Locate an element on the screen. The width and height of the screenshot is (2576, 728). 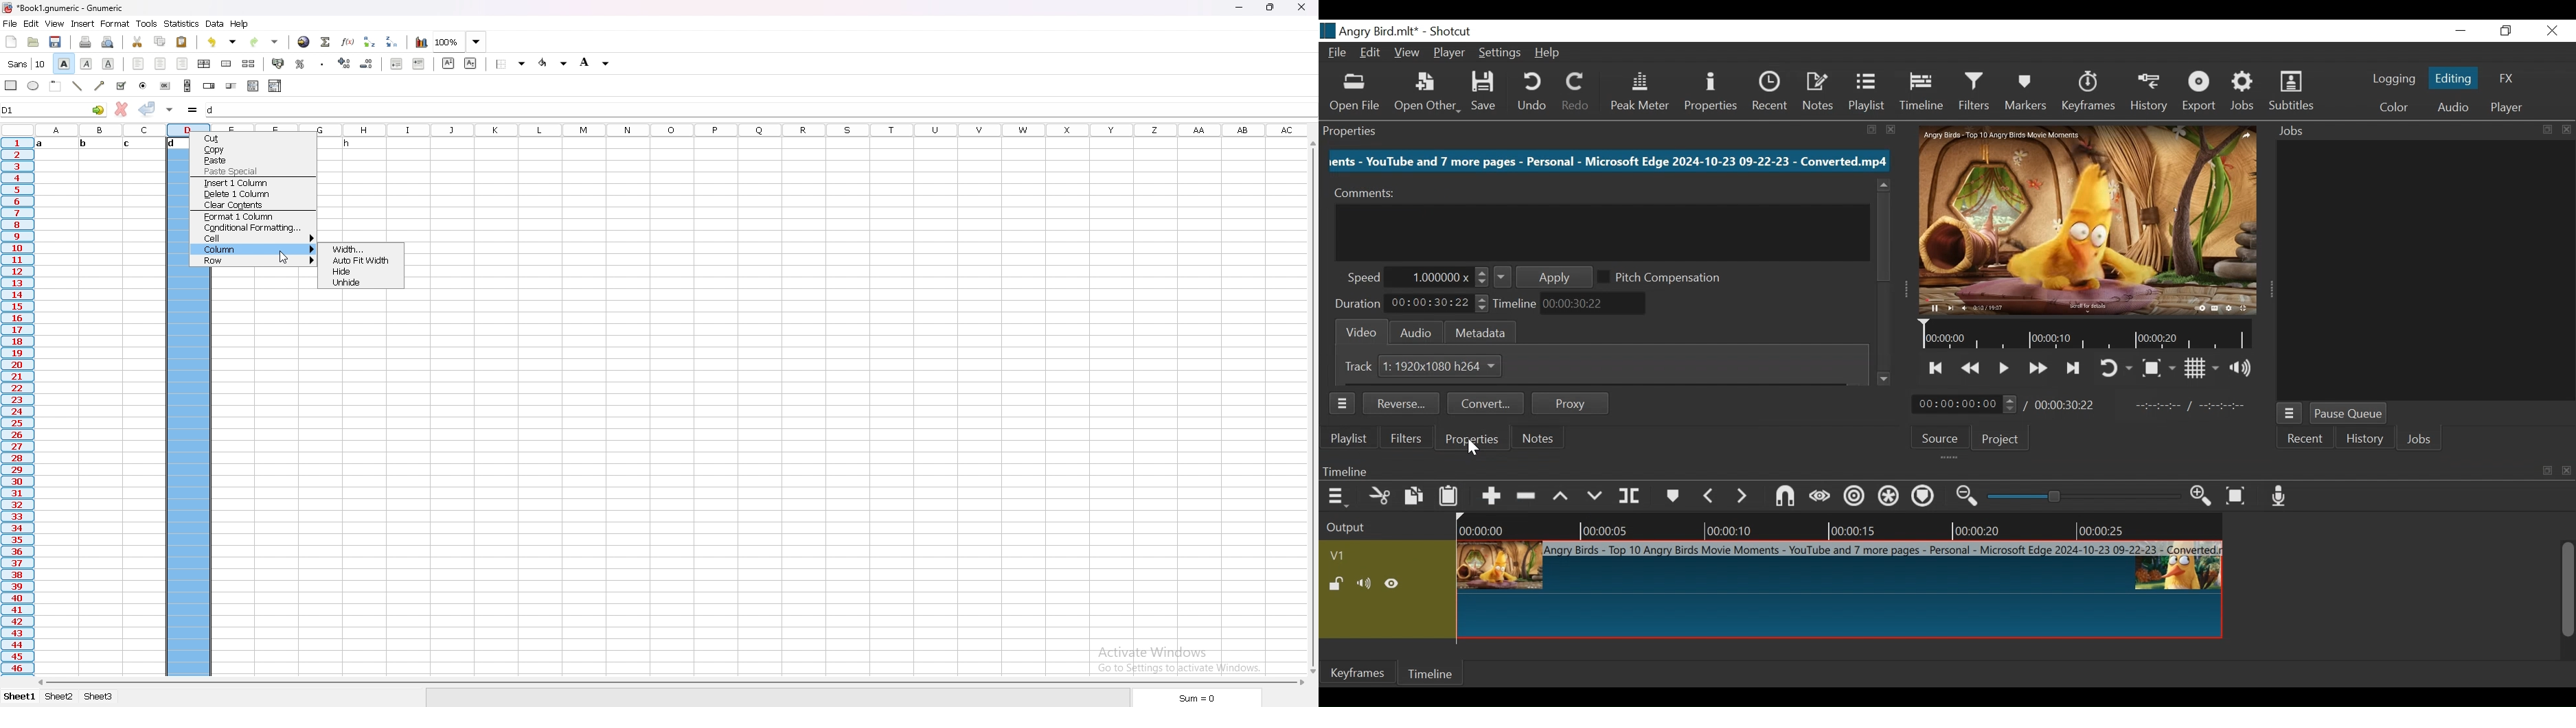
line is located at coordinates (78, 86).